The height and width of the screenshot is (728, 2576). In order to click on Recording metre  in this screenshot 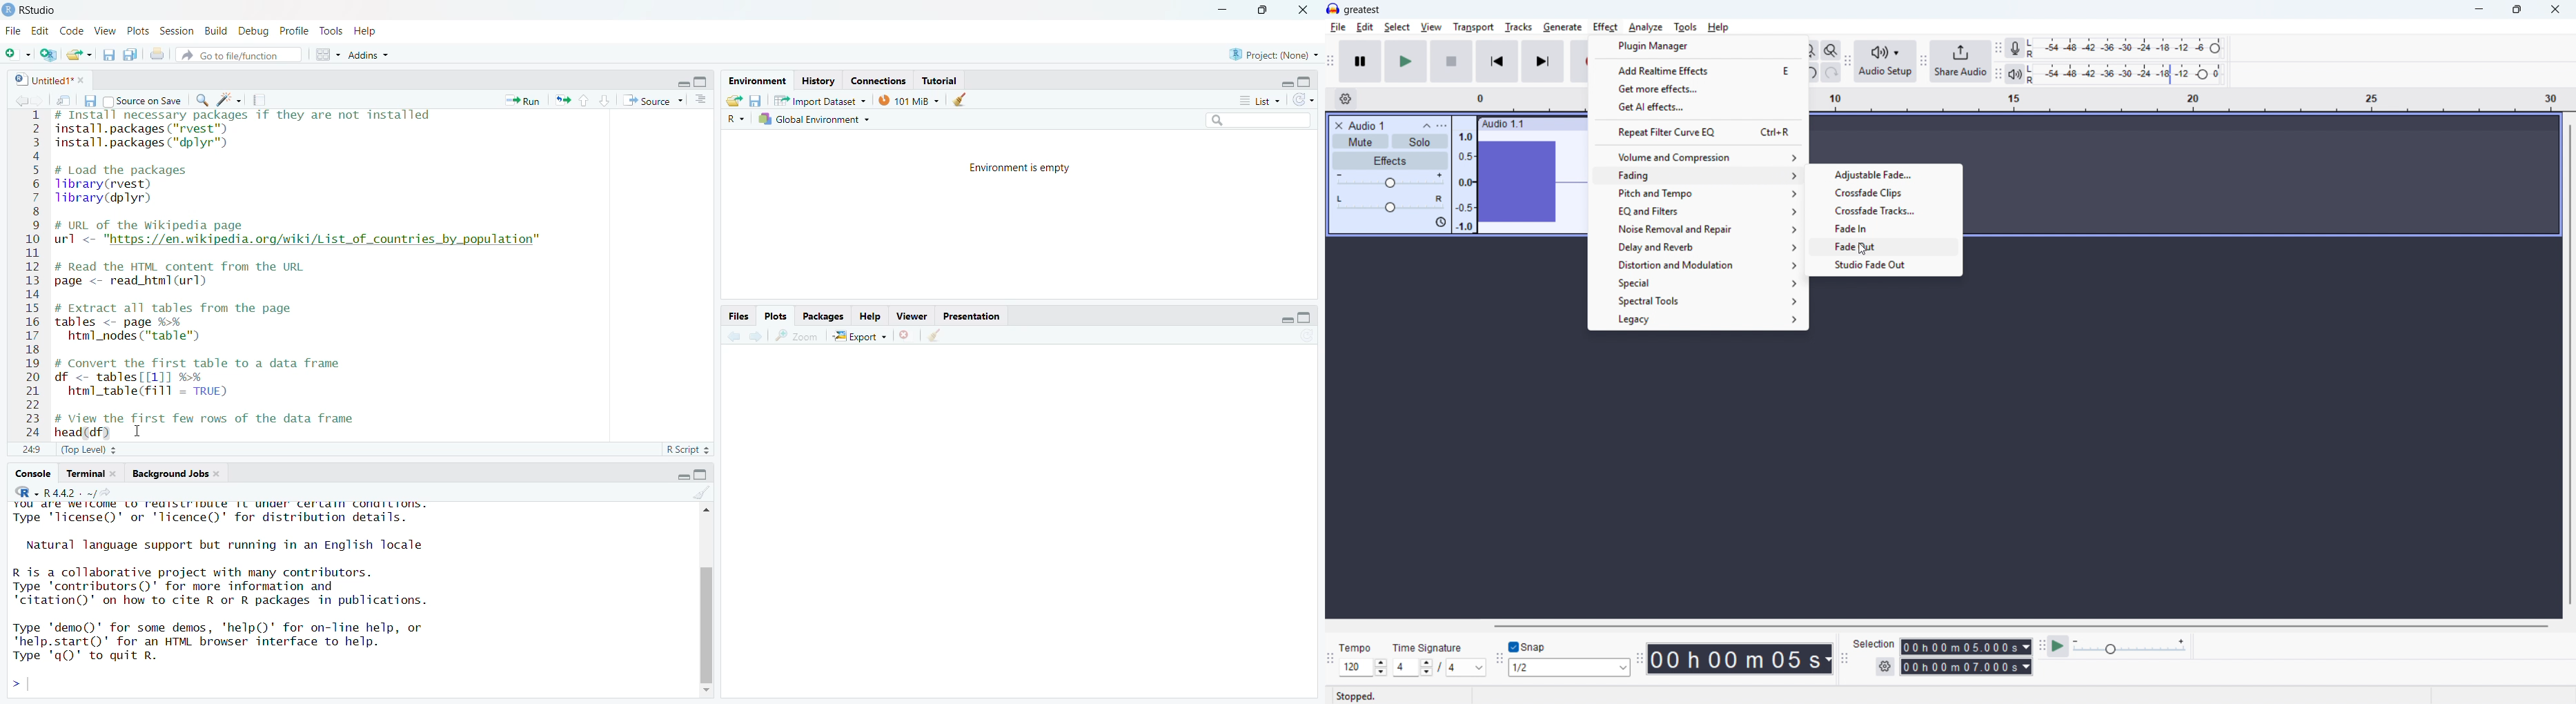, I will do `click(2014, 48)`.